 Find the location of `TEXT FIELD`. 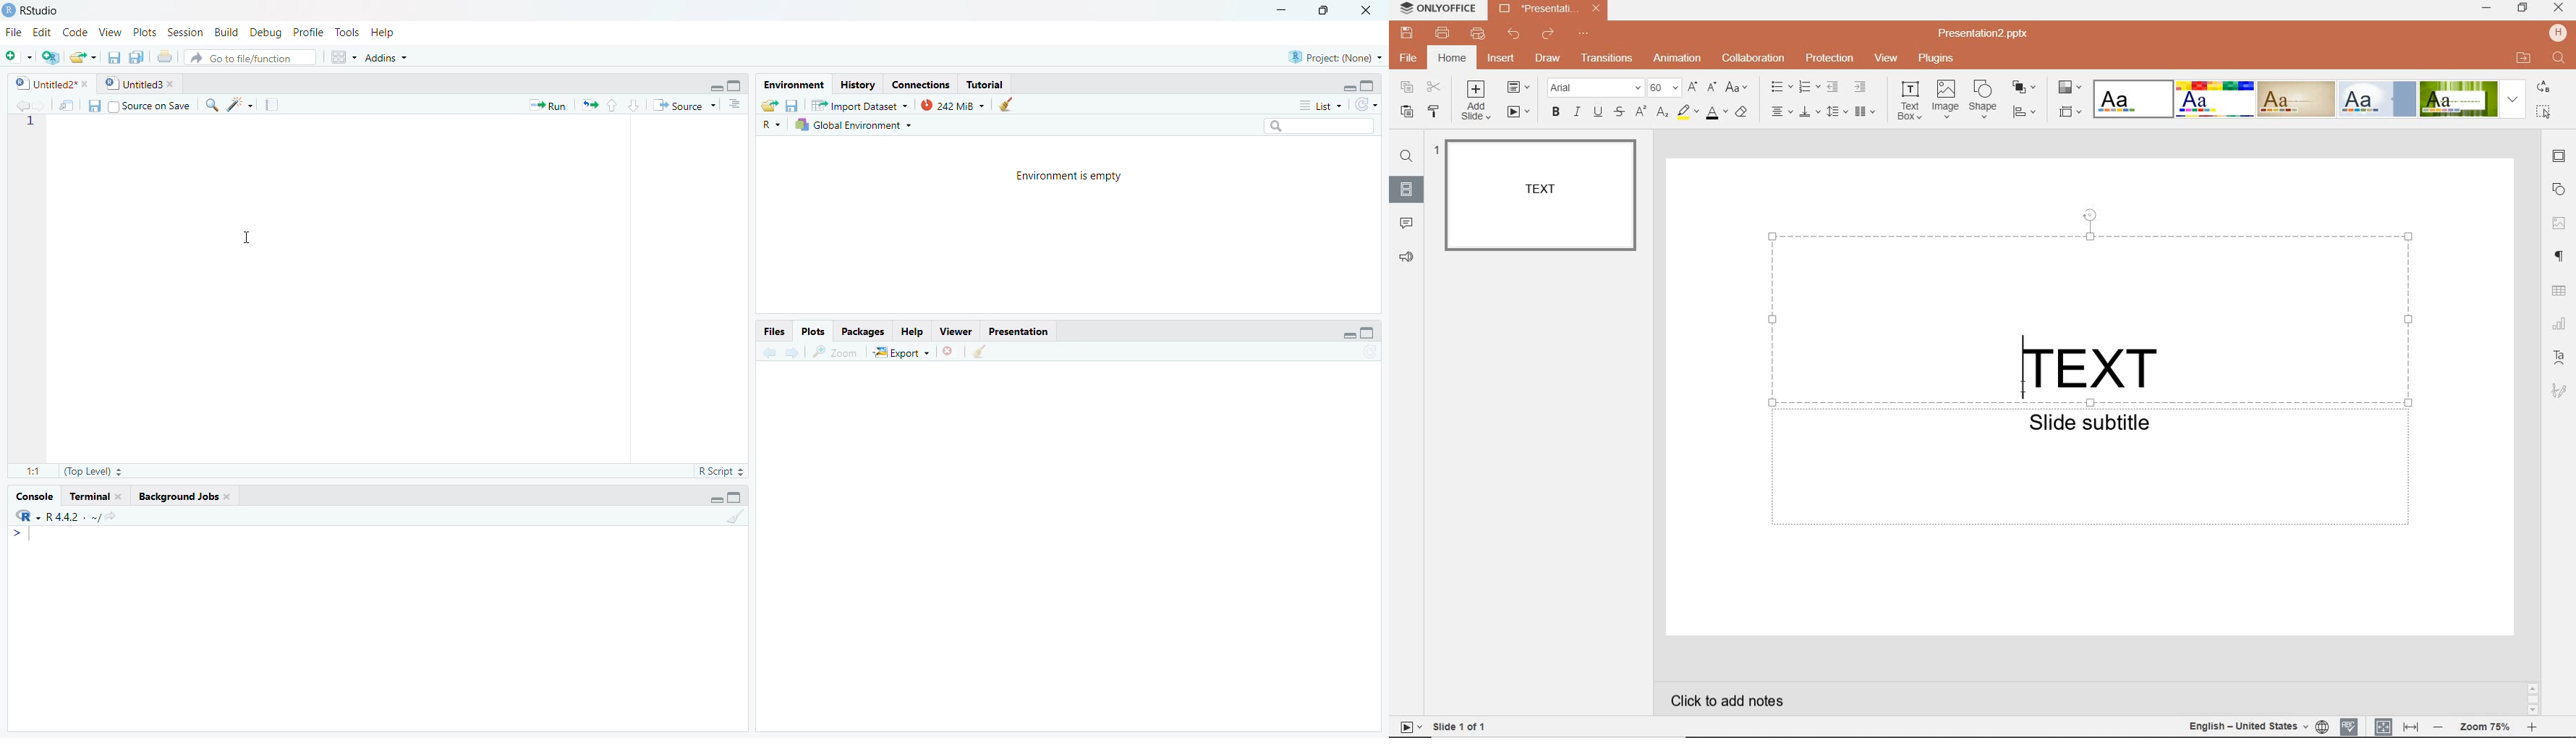

TEXT FIELD is located at coordinates (2091, 471).